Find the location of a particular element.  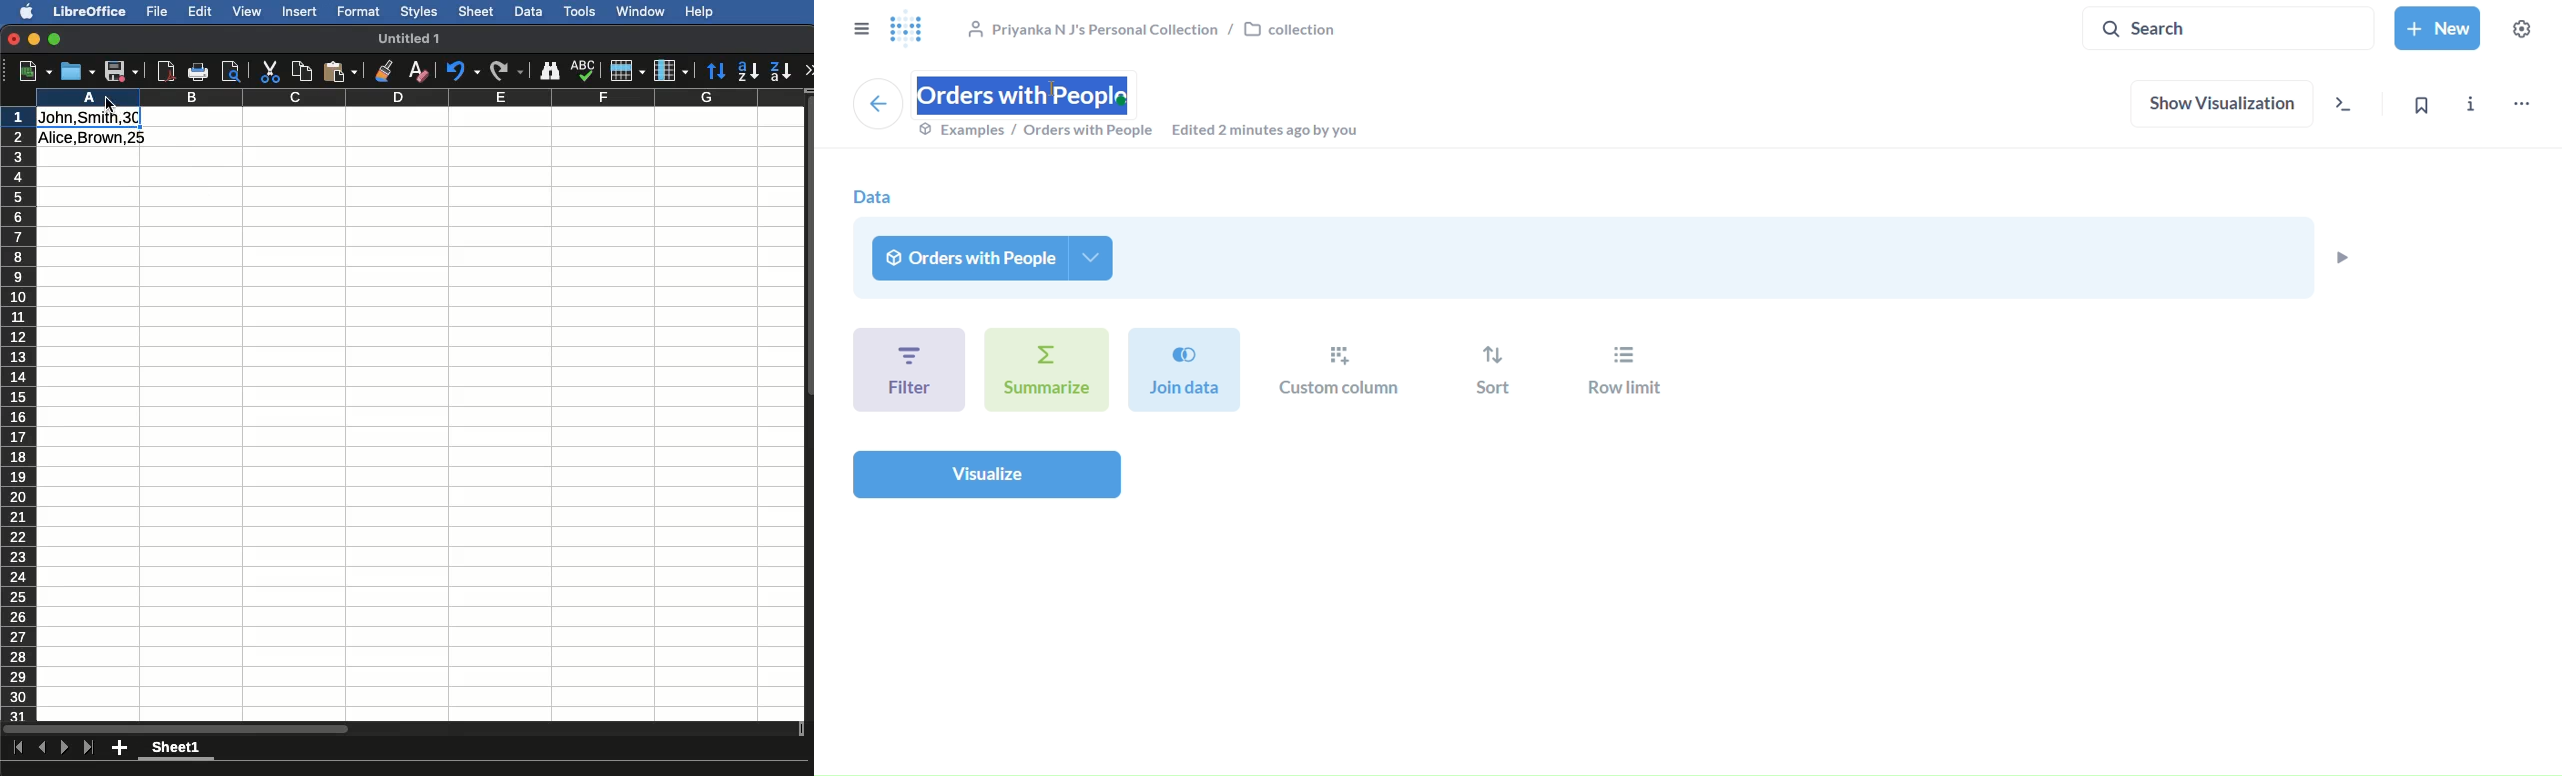

Close is located at coordinates (13, 39).